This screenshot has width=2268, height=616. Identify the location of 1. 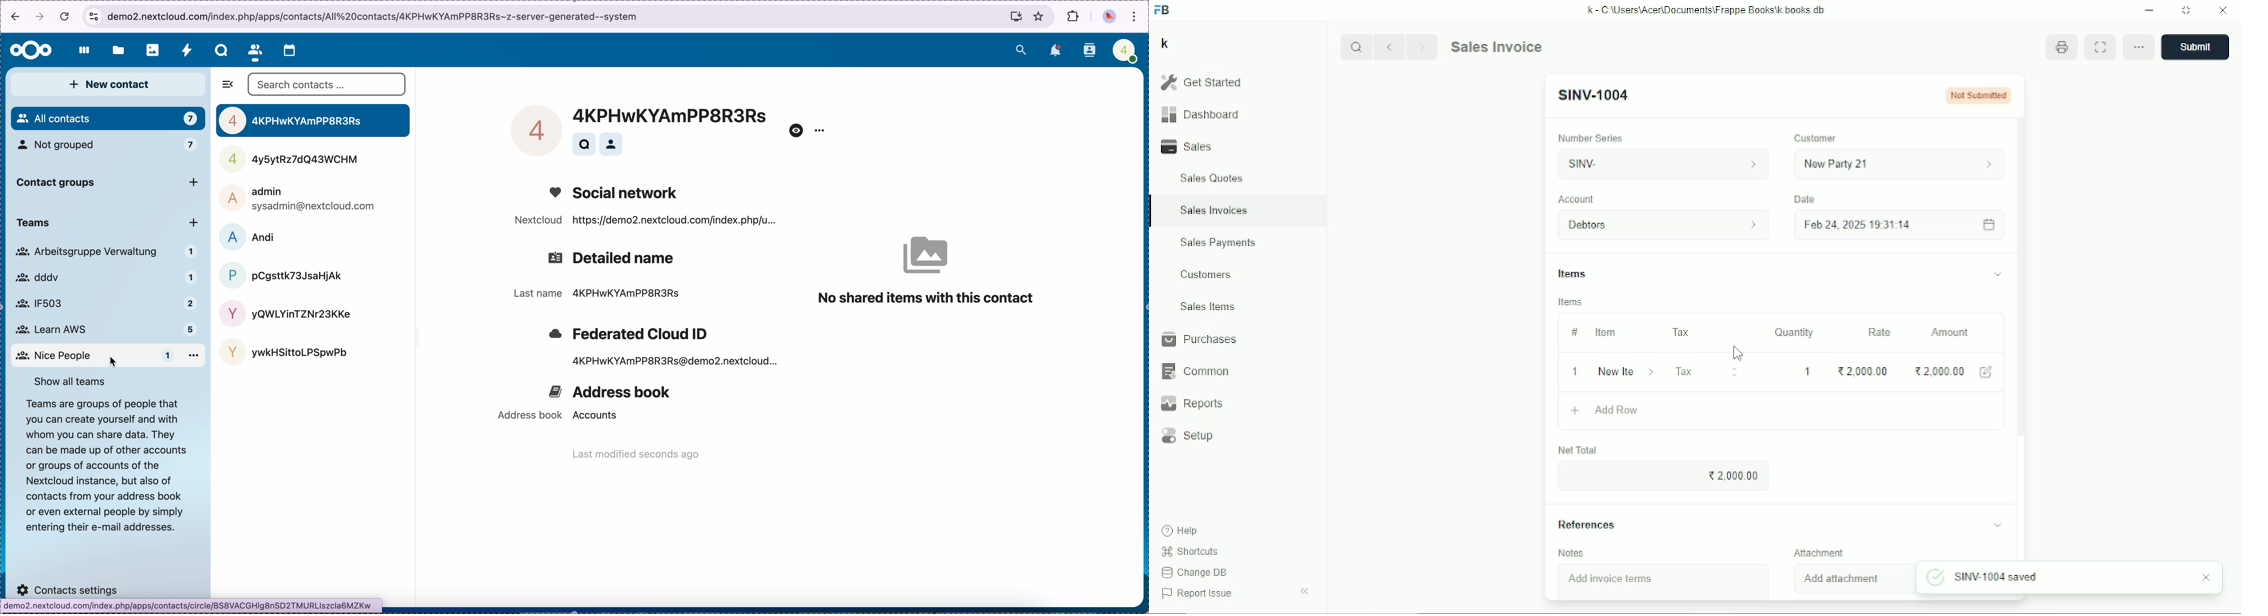
(1575, 371).